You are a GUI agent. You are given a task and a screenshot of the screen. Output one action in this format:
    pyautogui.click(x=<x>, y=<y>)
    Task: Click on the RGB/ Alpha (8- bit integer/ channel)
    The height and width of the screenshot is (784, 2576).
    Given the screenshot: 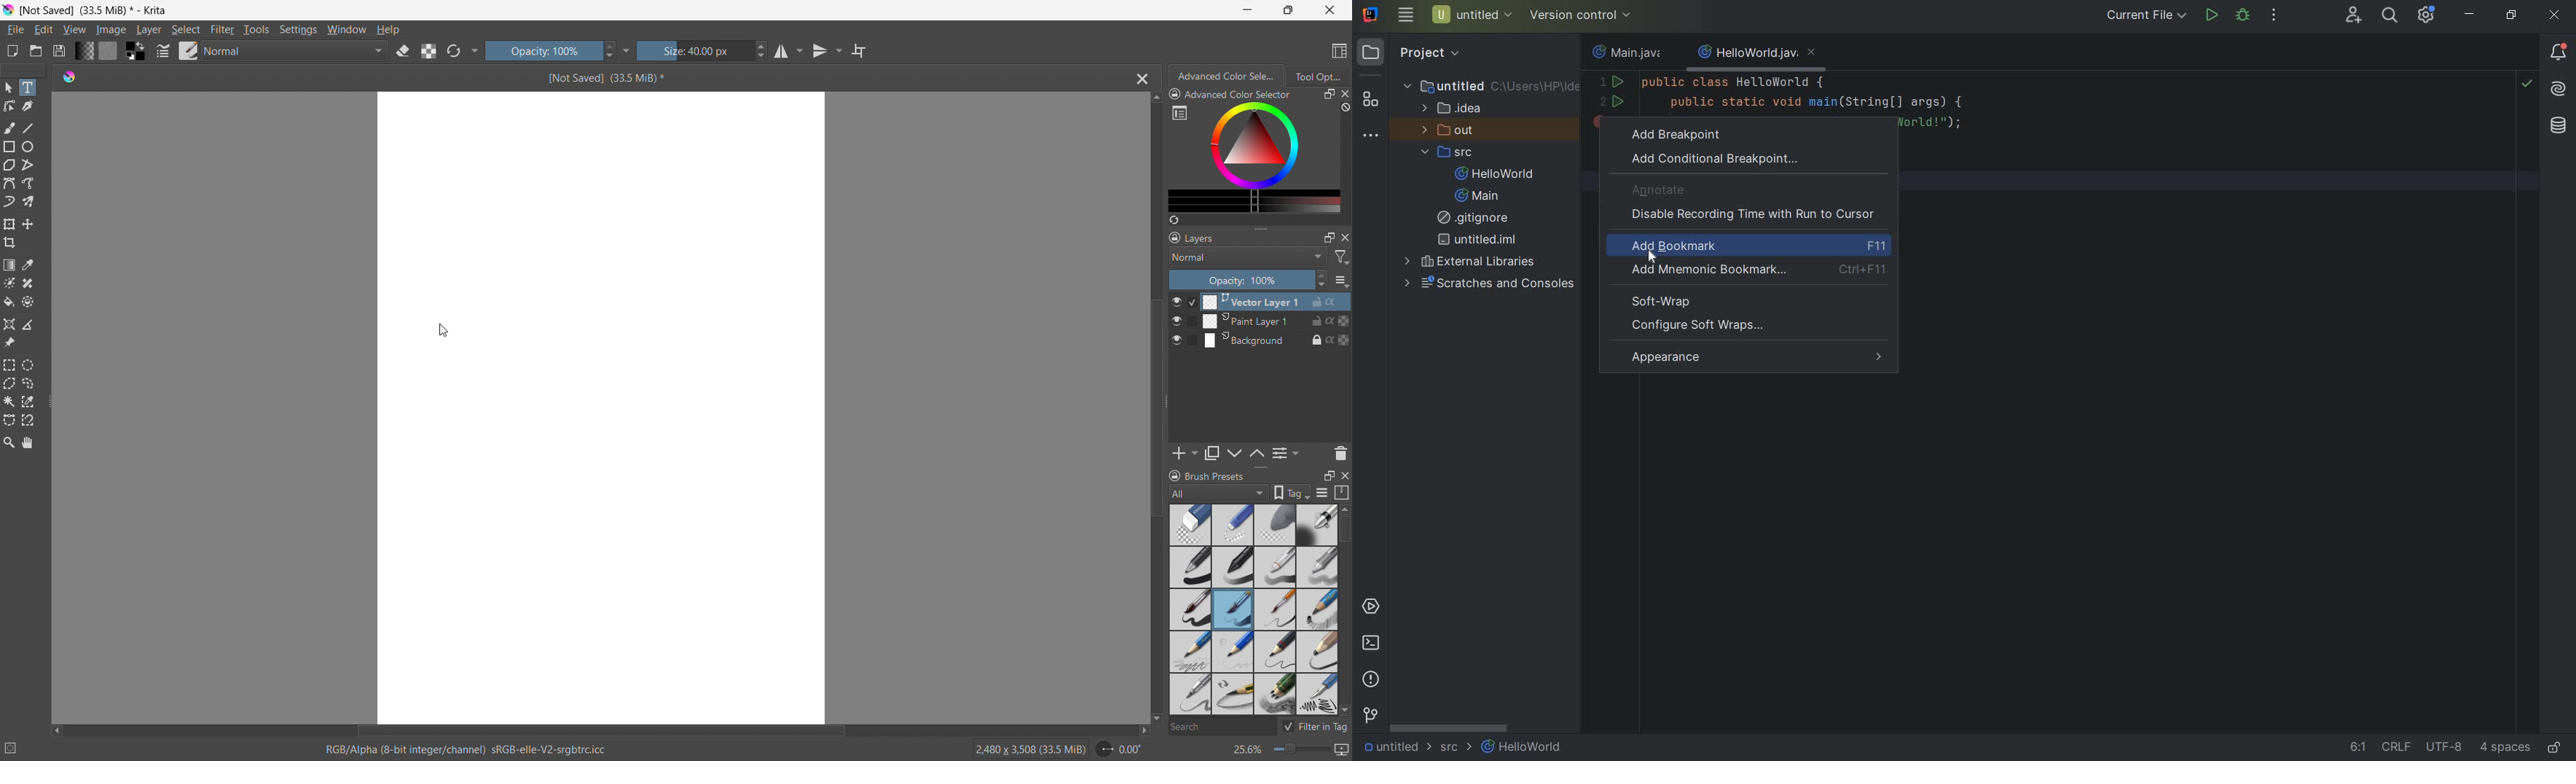 What is the action you would take?
    pyautogui.click(x=466, y=751)
    